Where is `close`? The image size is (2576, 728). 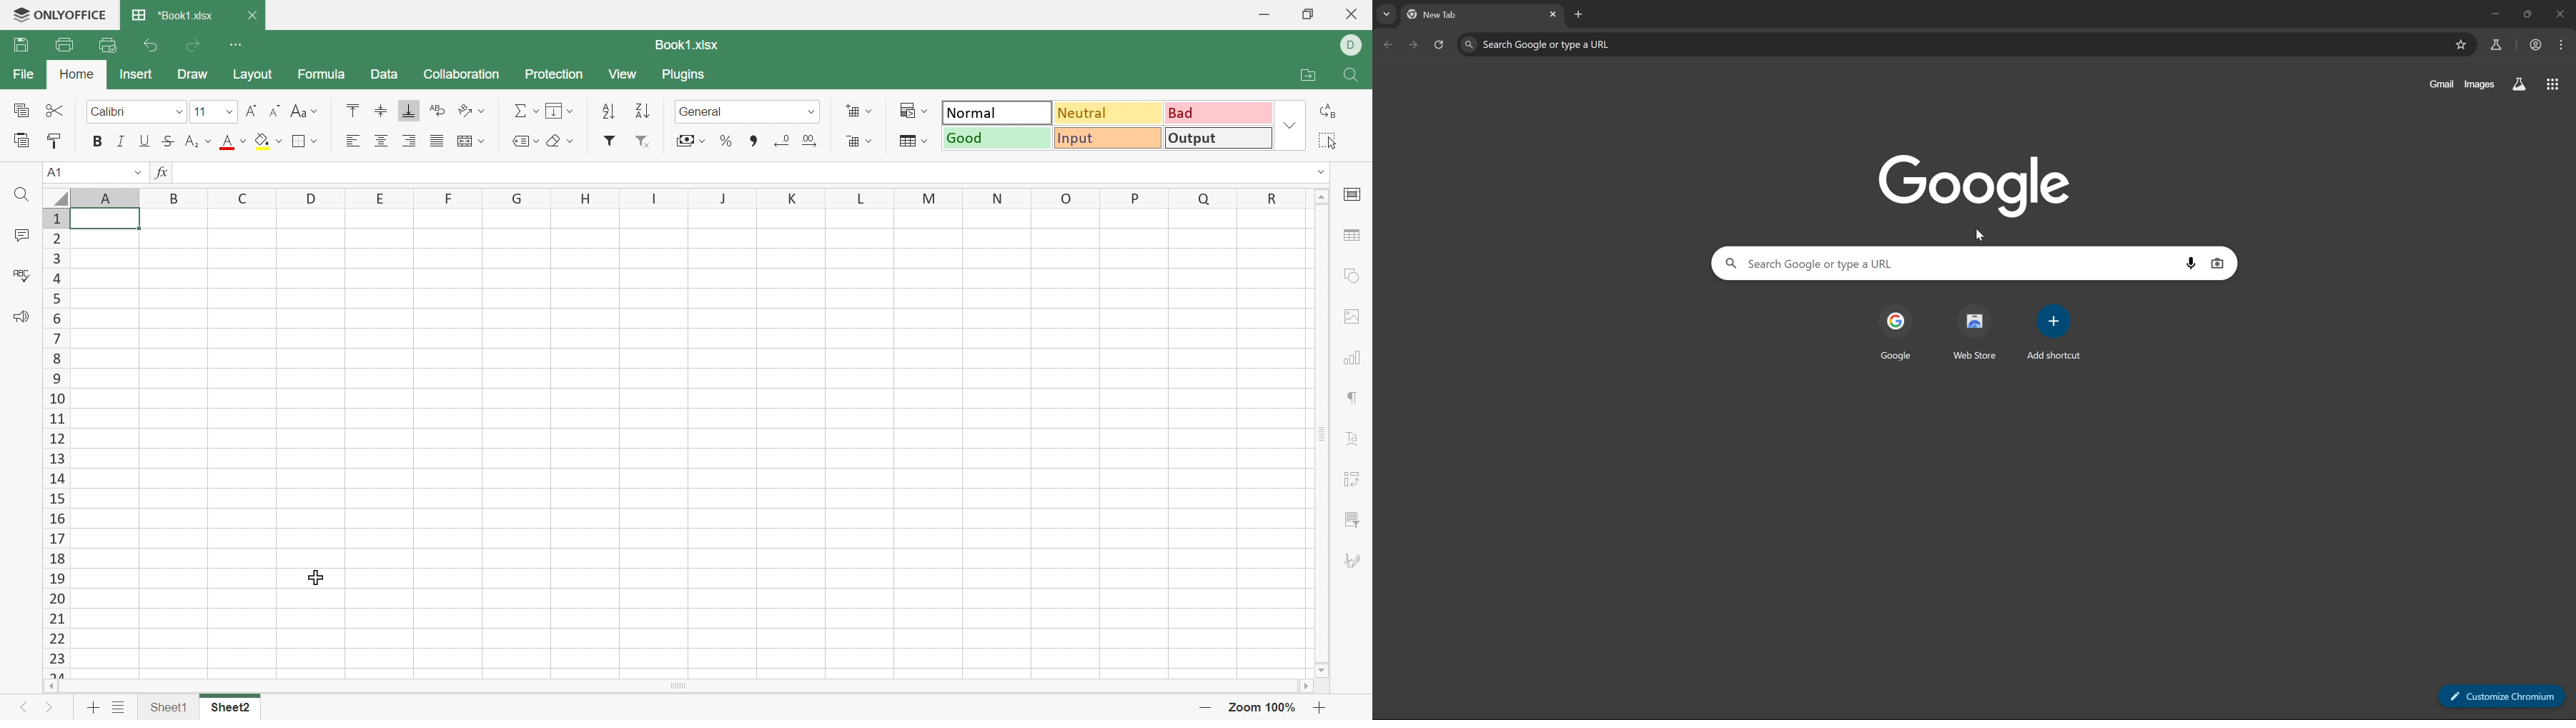 close is located at coordinates (2561, 13).